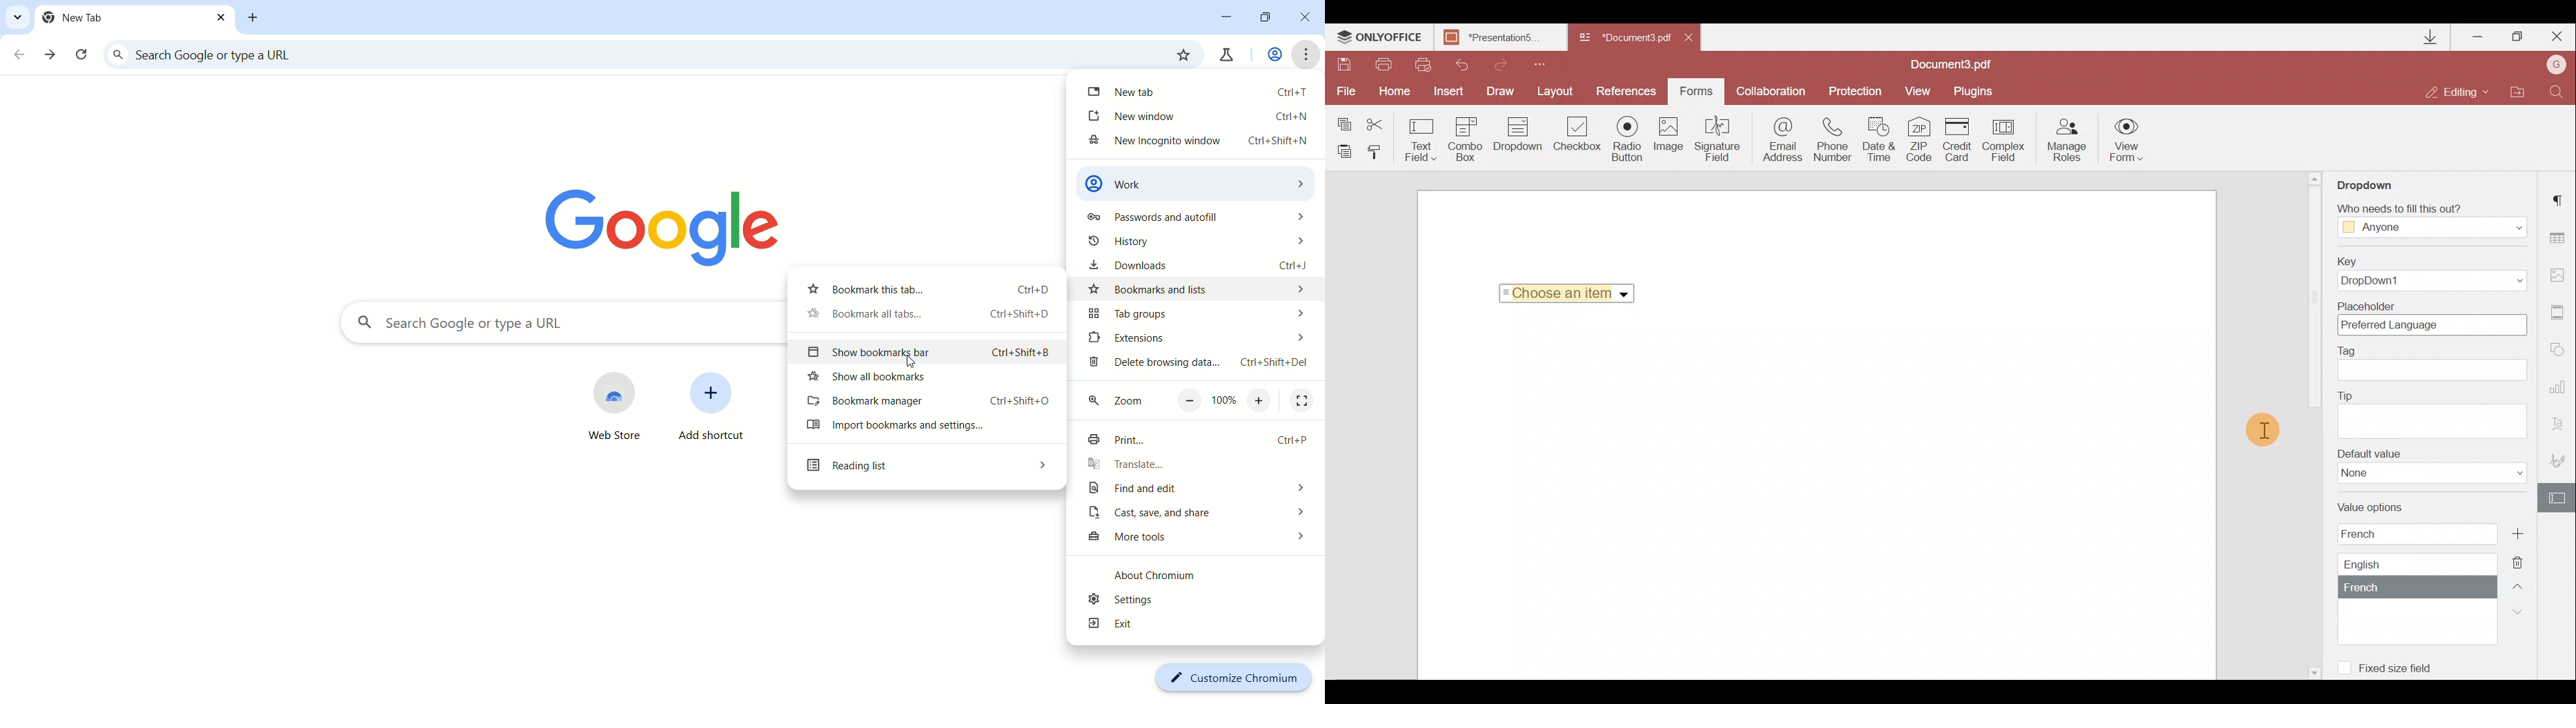 Image resolution: width=2576 pixels, height=728 pixels. I want to click on Tag, so click(2433, 363).